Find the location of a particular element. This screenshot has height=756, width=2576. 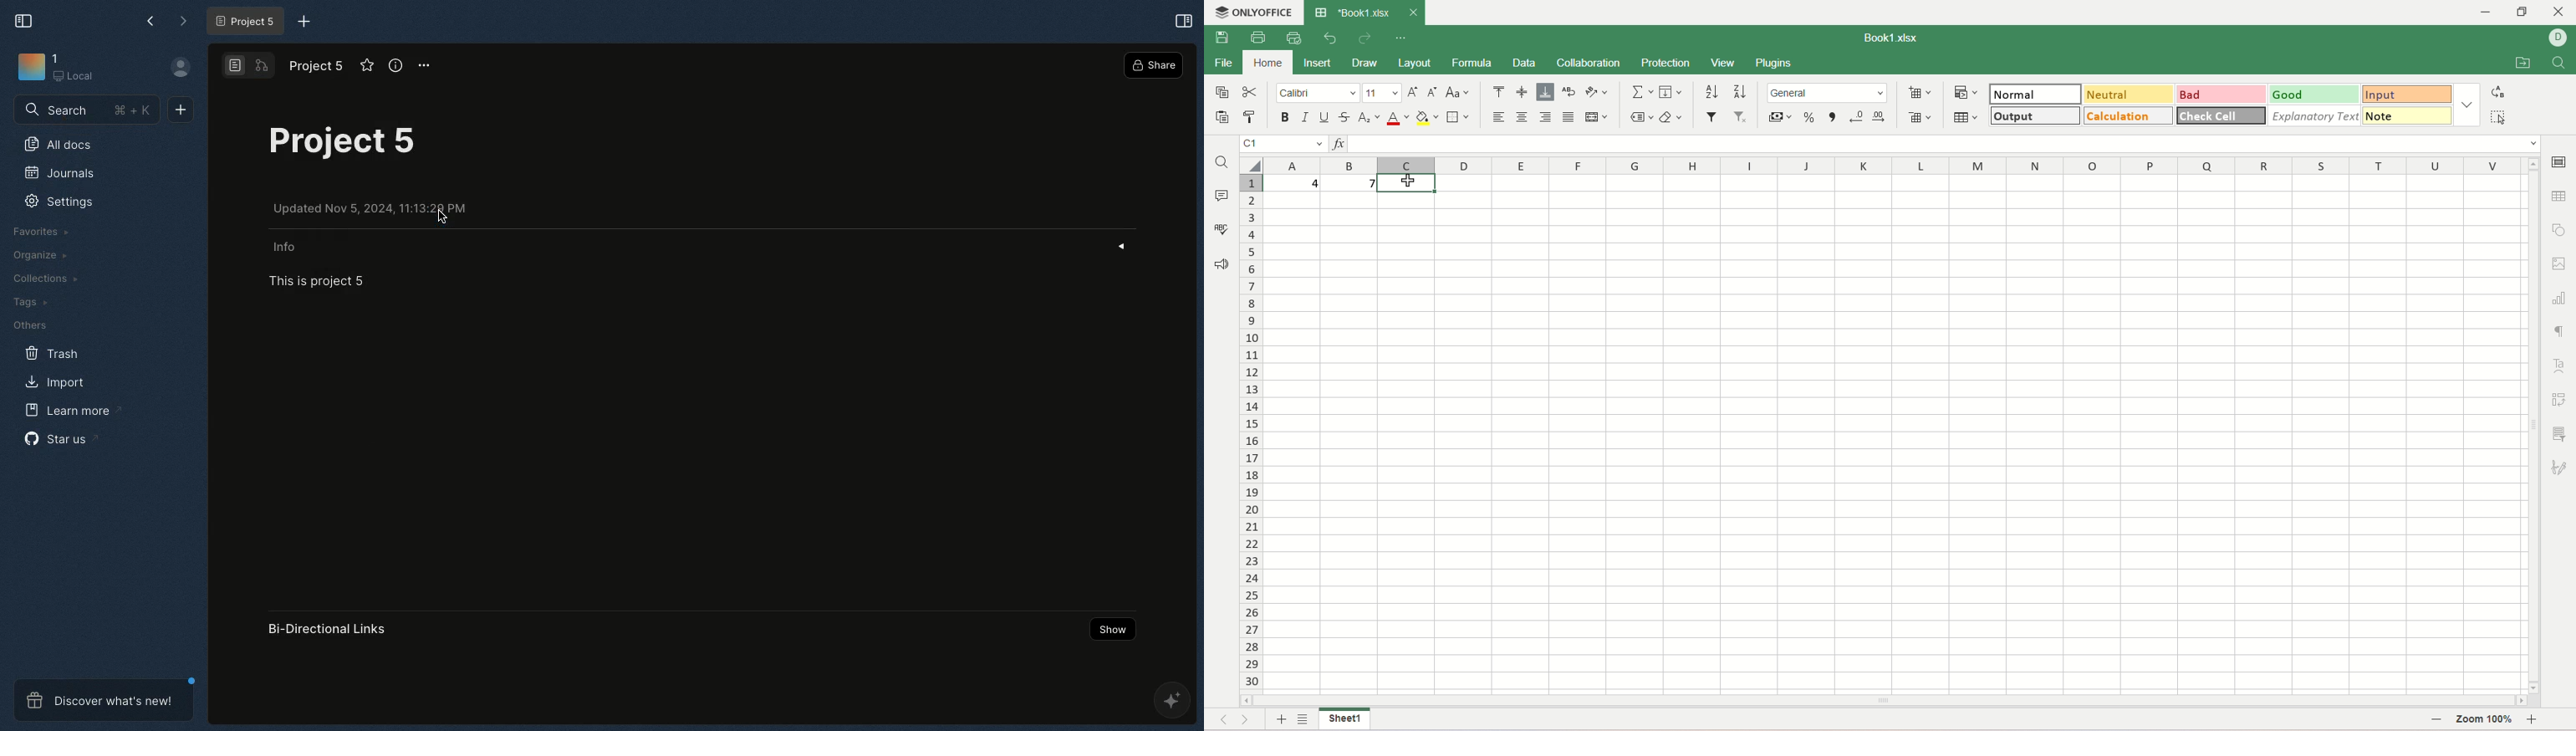

draw is located at coordinates (1364, 64).